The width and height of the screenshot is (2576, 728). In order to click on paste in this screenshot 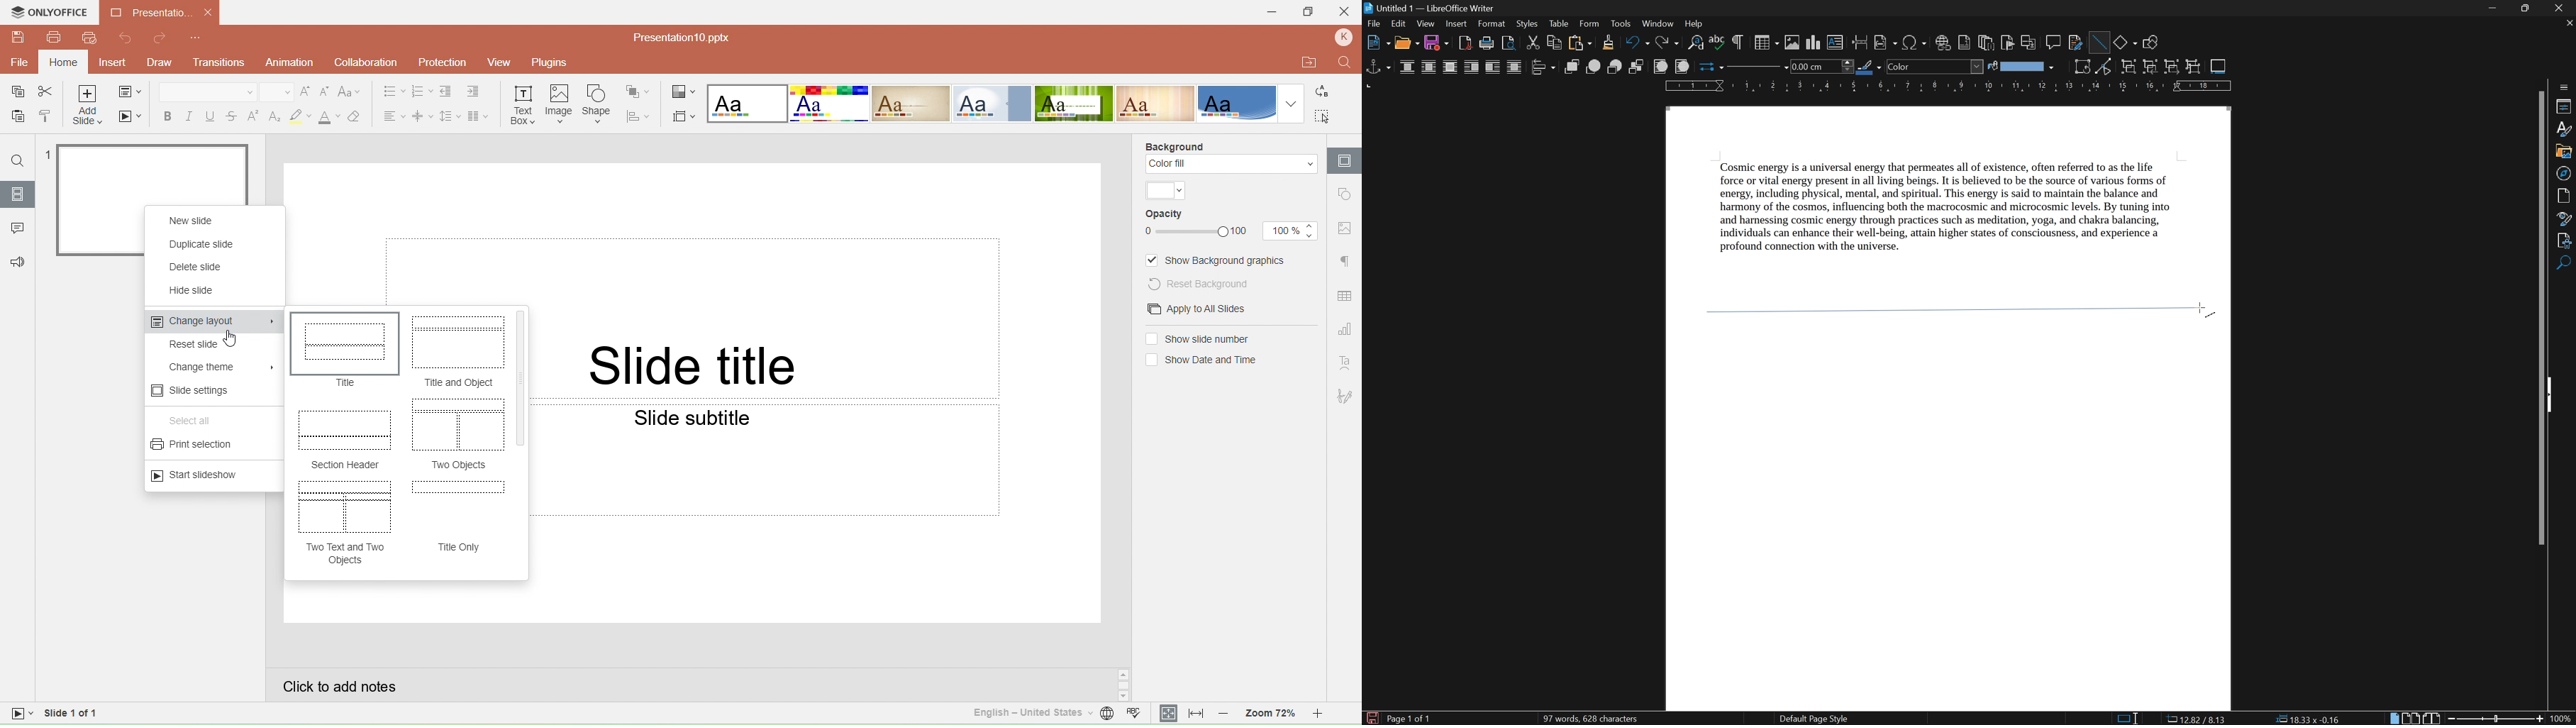, I will do `click(1579, 43)`.